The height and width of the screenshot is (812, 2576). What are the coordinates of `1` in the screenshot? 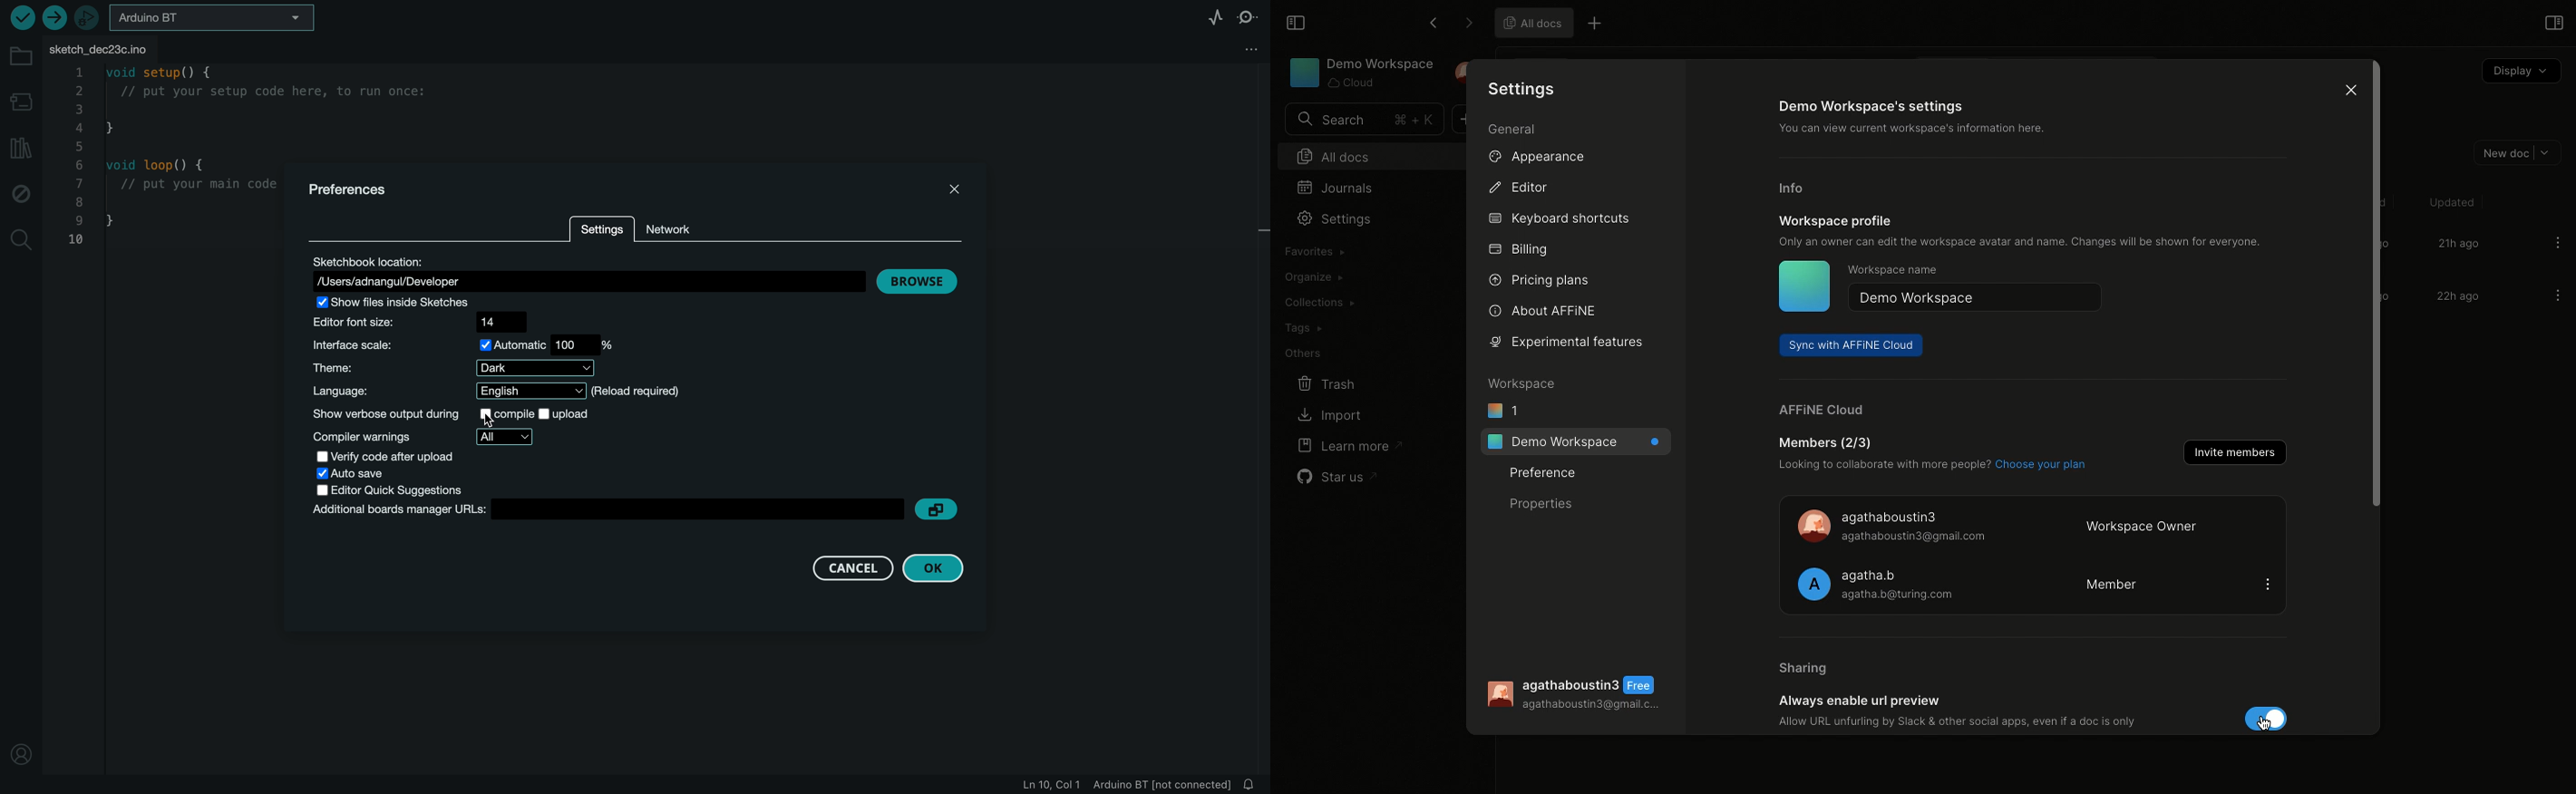 It's located at (1503, 409).